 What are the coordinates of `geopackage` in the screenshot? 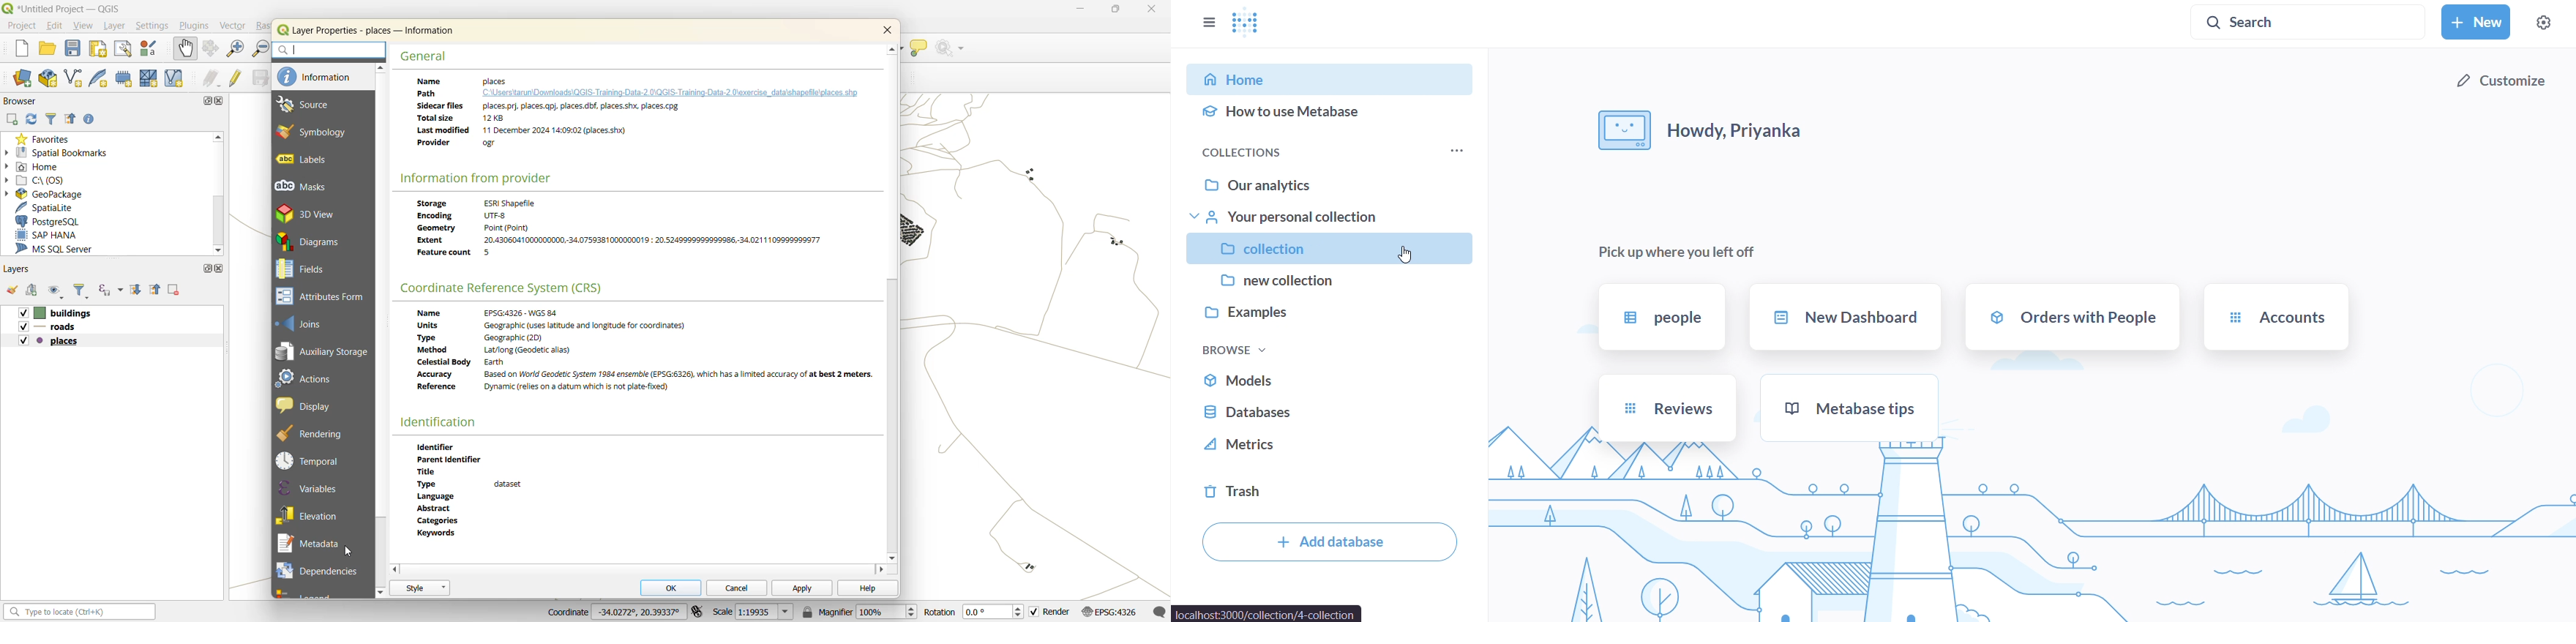 It's located at (51, 193).